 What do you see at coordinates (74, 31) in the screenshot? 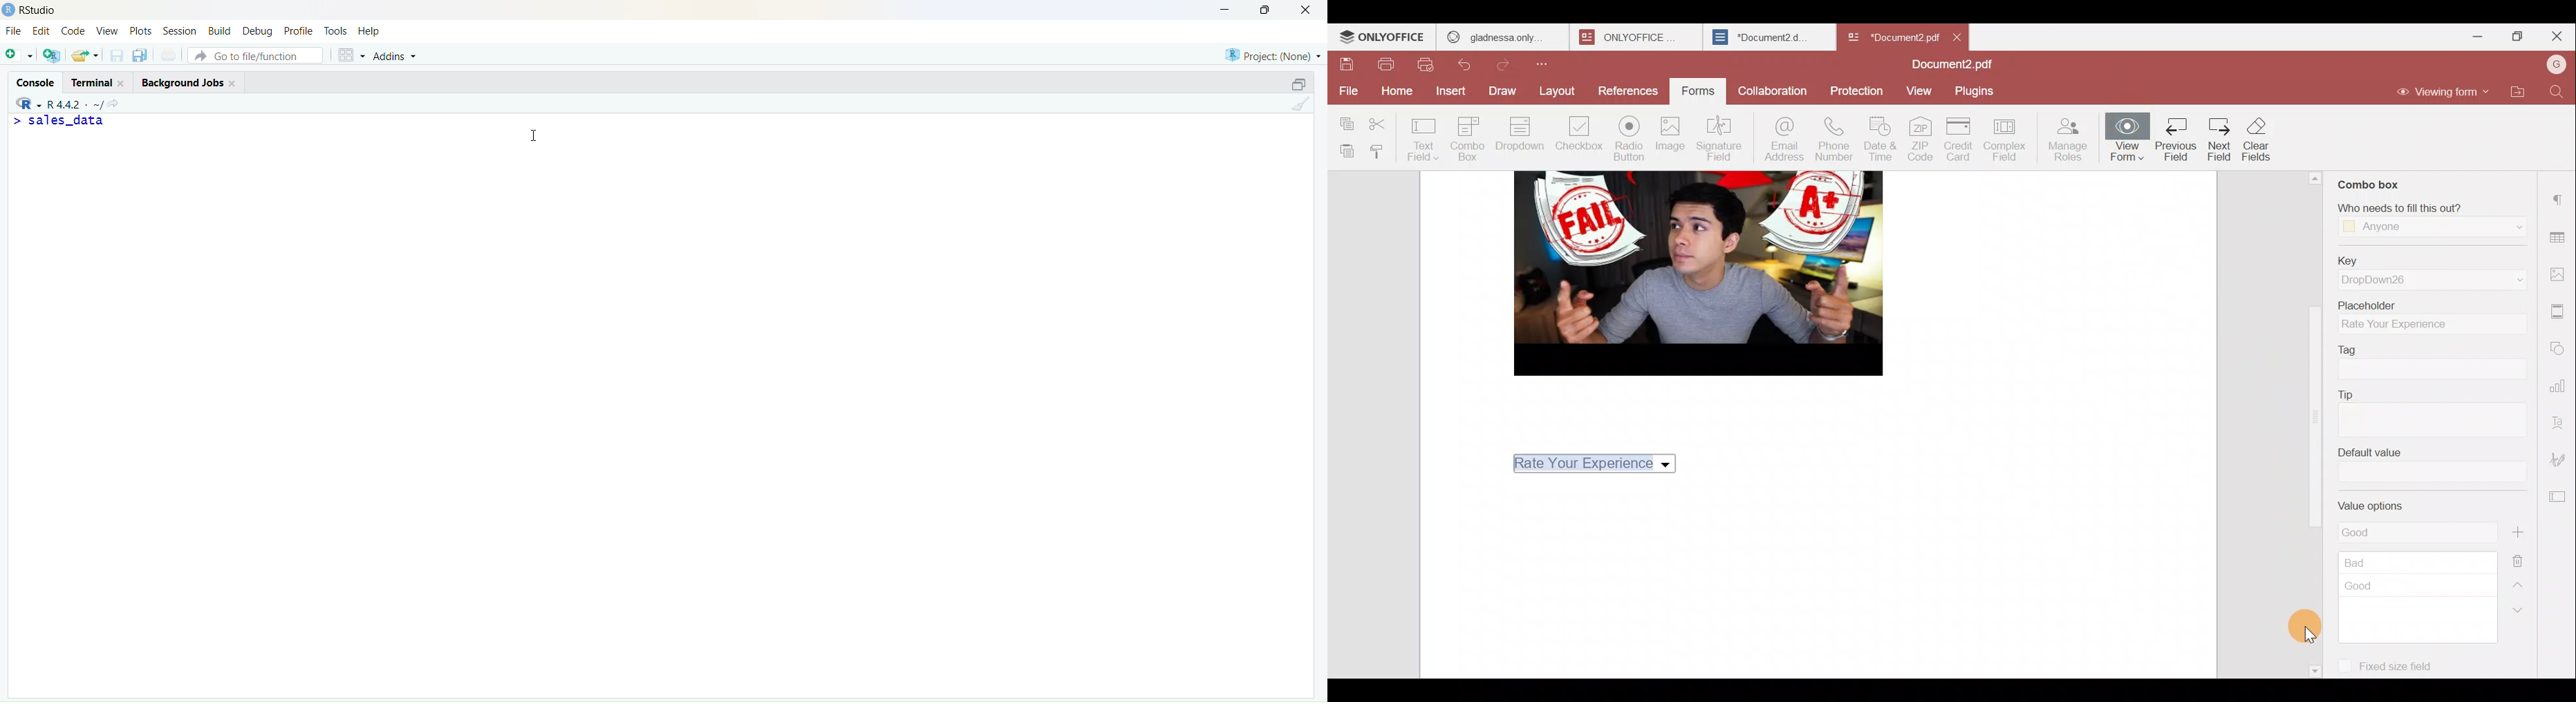
I see `Code` at bounding box center [74, 31].